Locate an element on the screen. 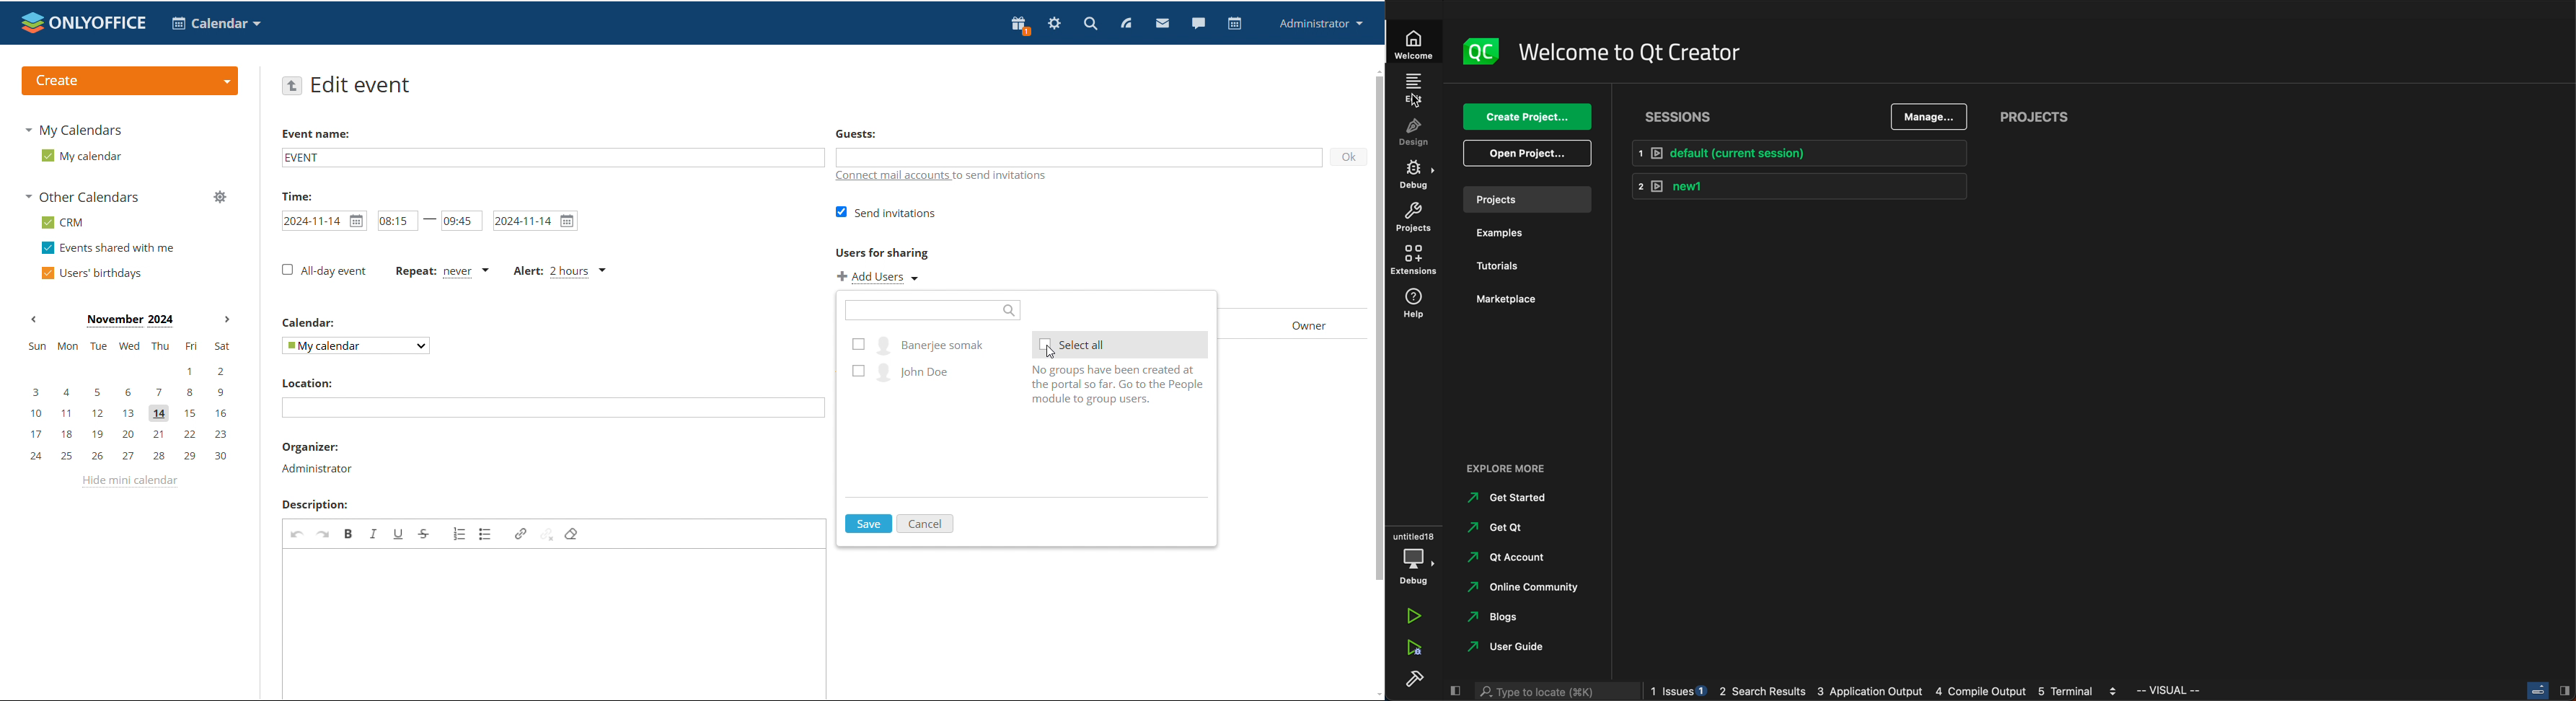  cursor is located at coordinates (1051, 352).